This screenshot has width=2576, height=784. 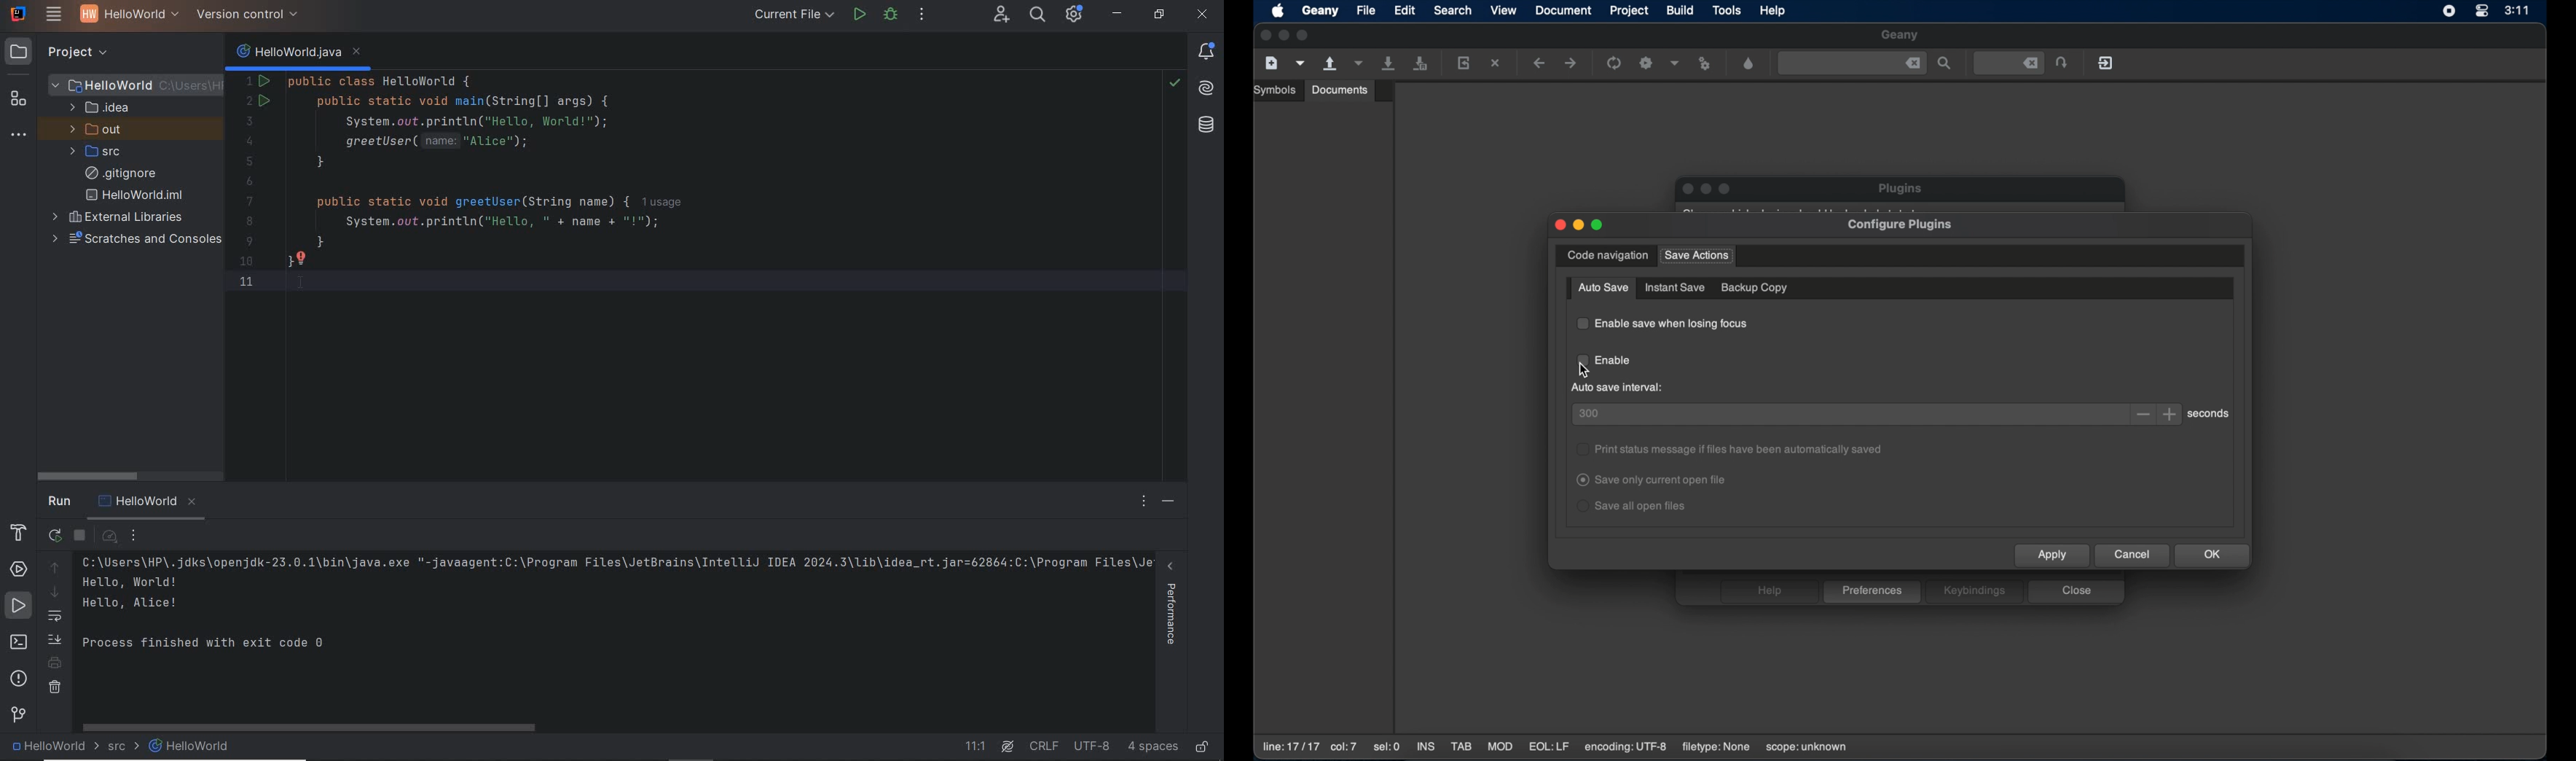 What do you see at coordinates (61, 501) in the screenshot?
I see `Run` at bounding box center [61, 501].